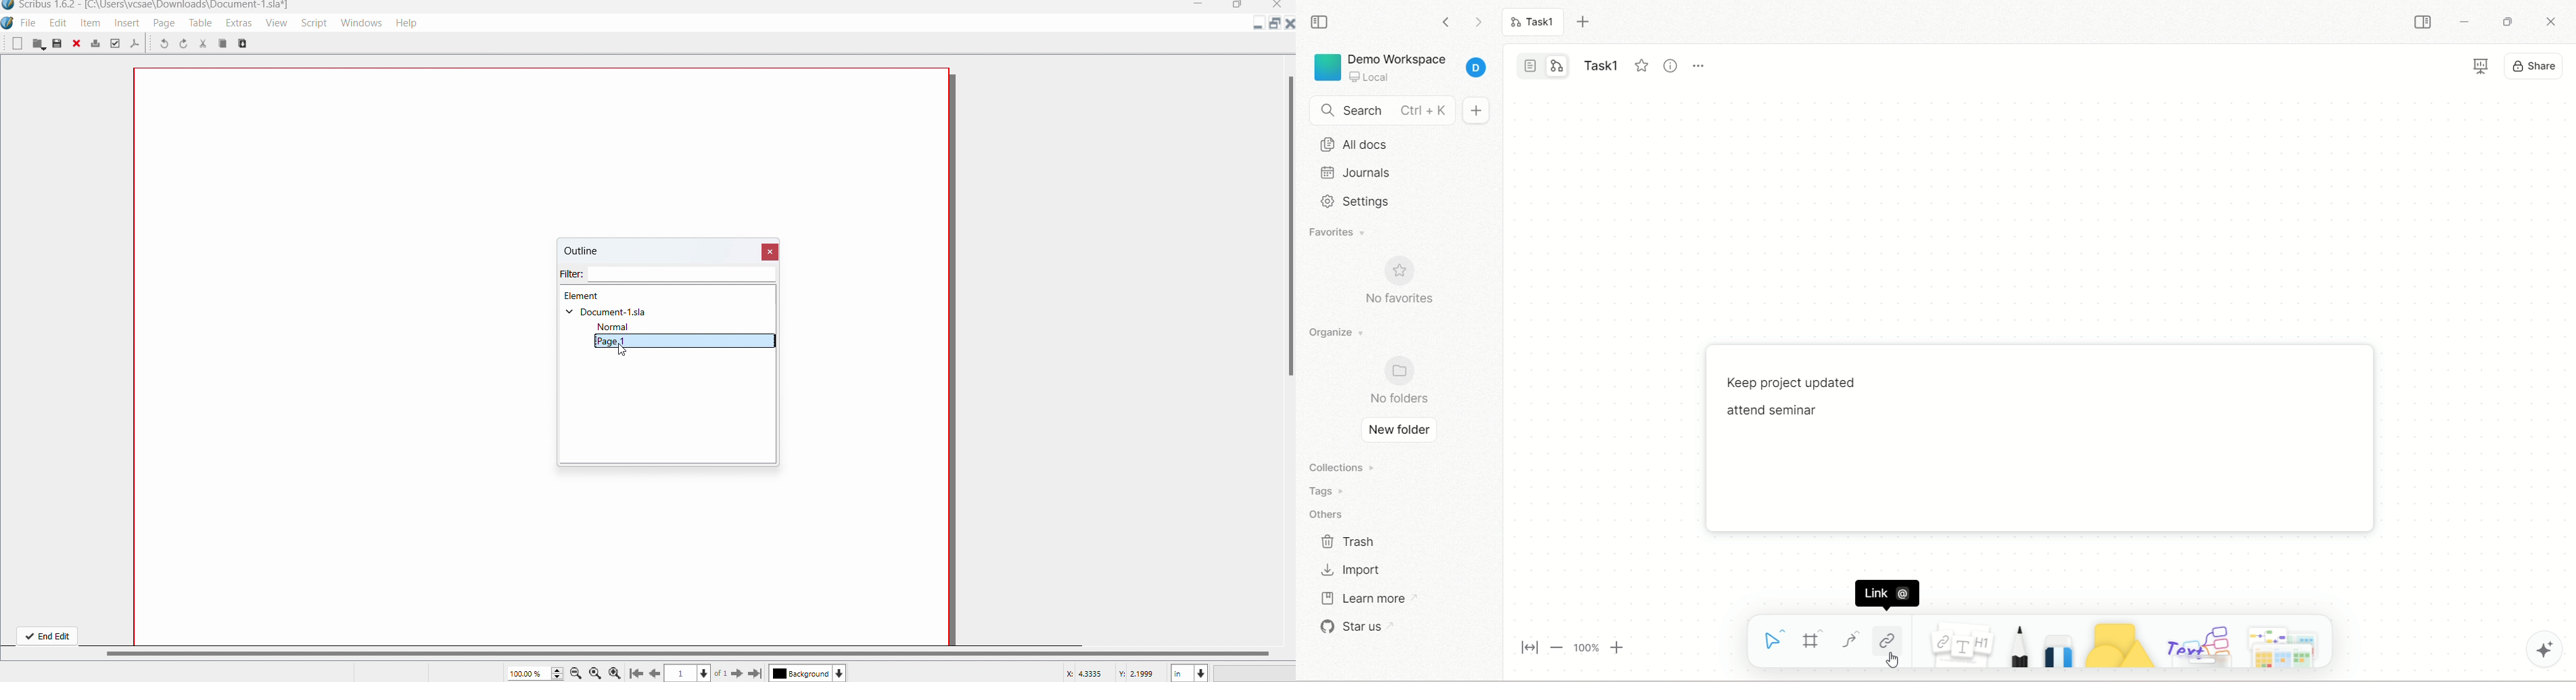 The height and width of the screenshot is (700, 2576). Describe the element at coordinates (206, 43) in the screenshot. I see `` at that location.